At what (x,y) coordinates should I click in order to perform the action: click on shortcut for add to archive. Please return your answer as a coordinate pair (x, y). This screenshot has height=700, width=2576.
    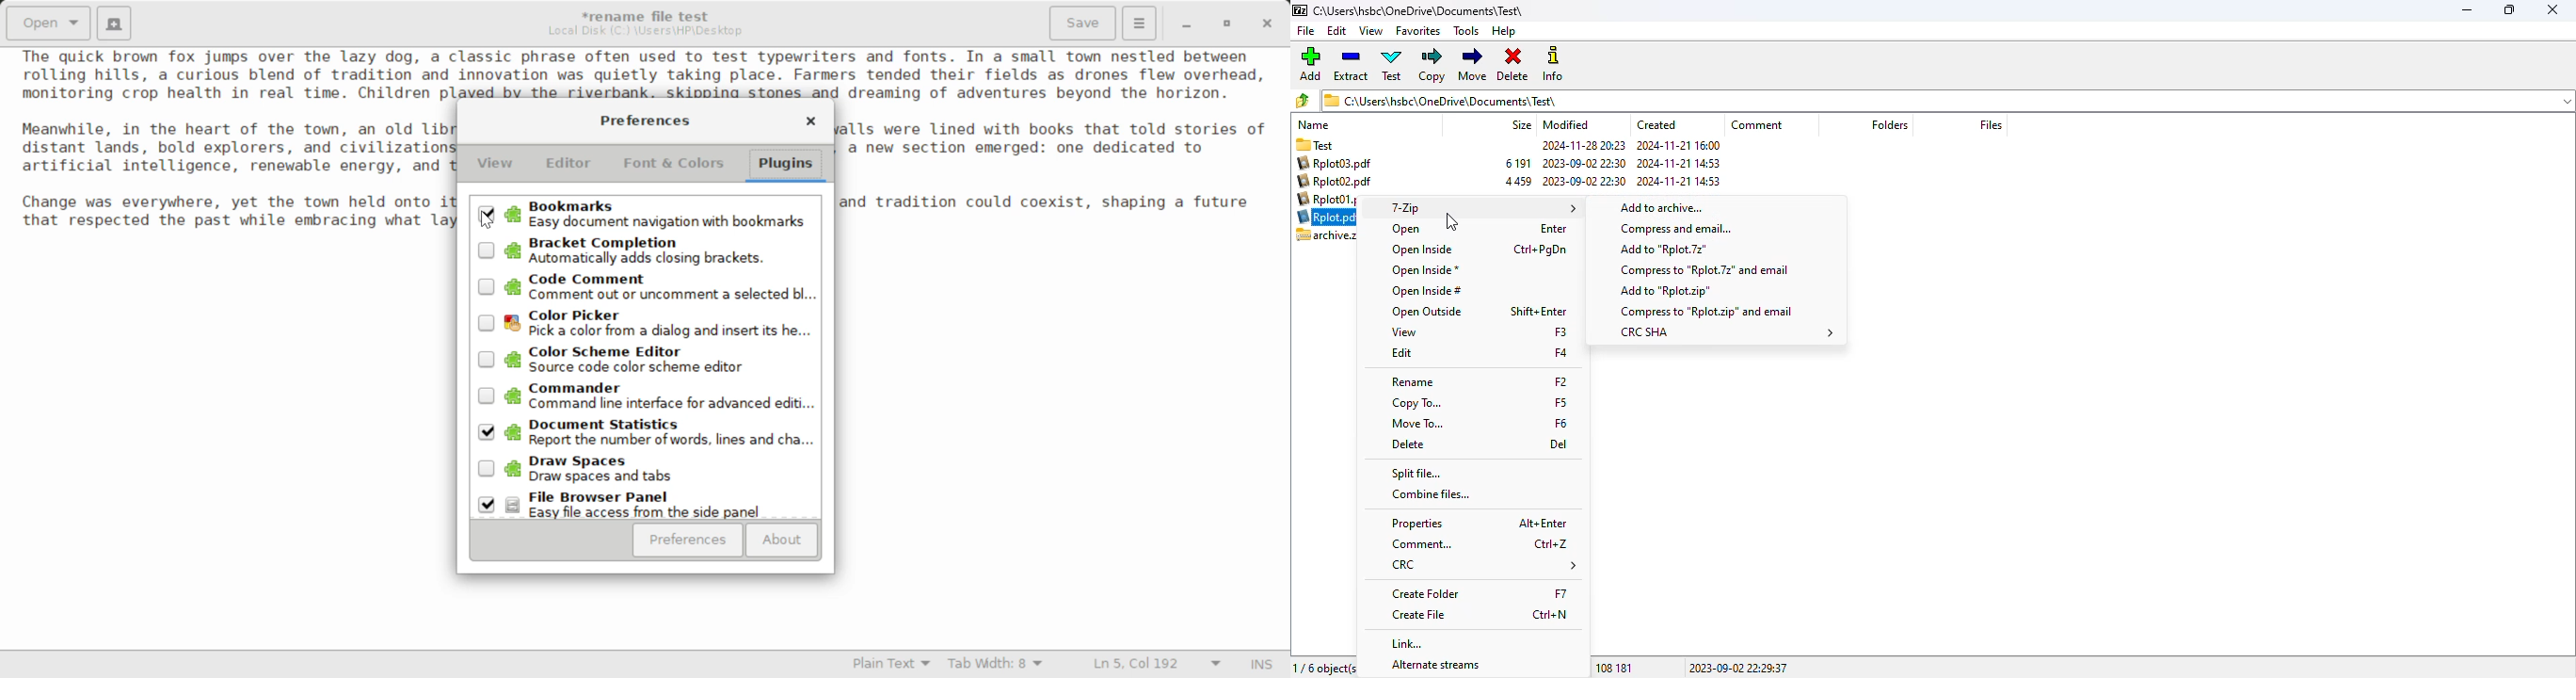
    Looking at the image, I should click on (1660, 208).